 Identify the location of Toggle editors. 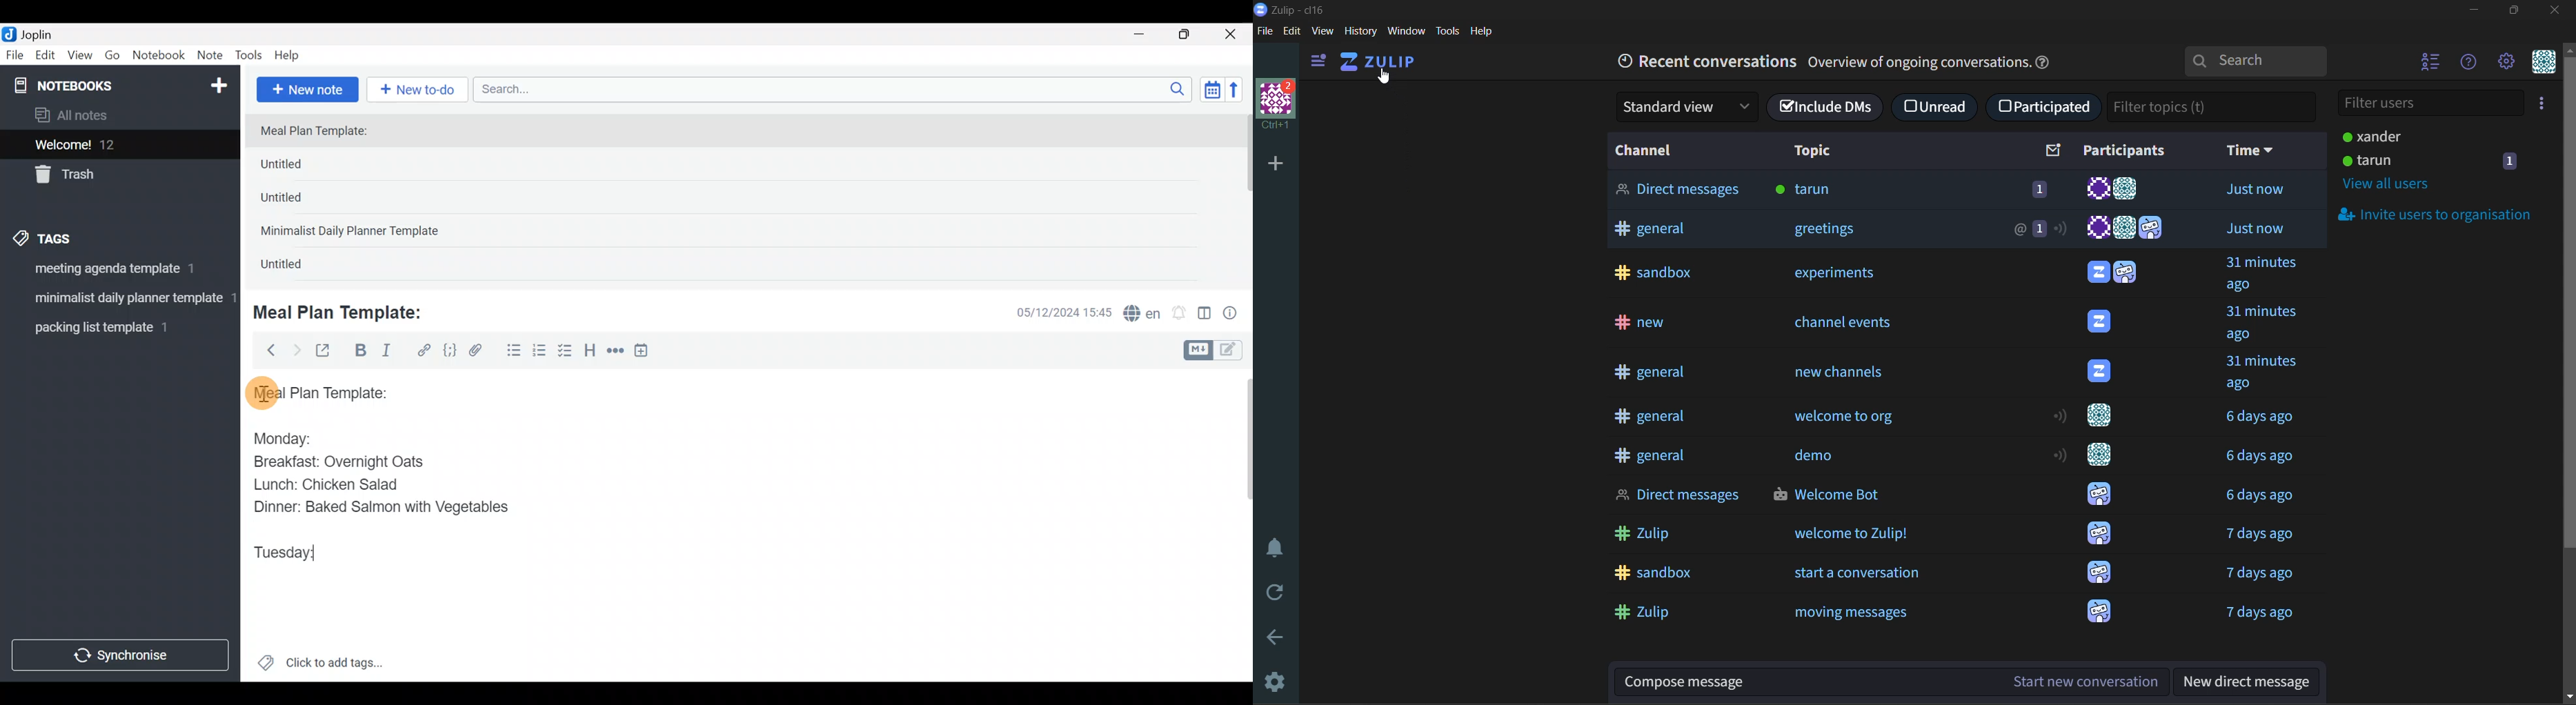
(1217, 349).